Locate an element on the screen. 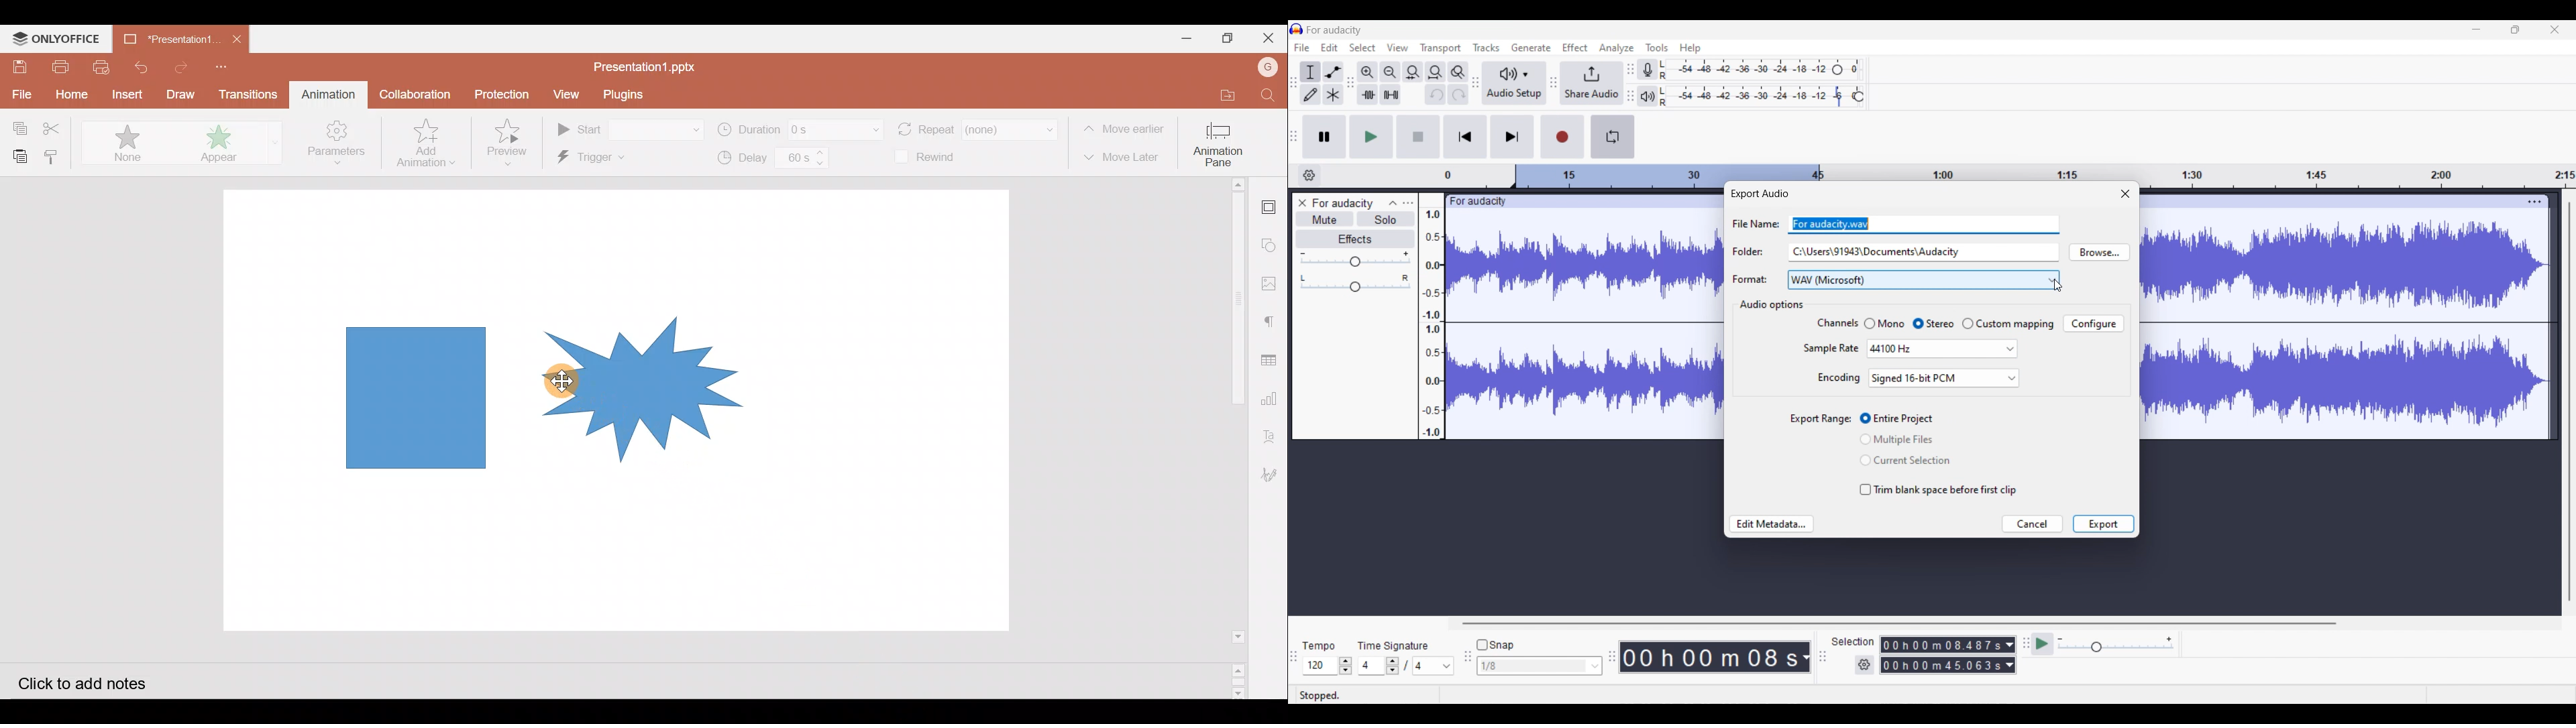 This screenshot has height=728, width=2576. Text box for File Name is located at coordinates (1924, 223).